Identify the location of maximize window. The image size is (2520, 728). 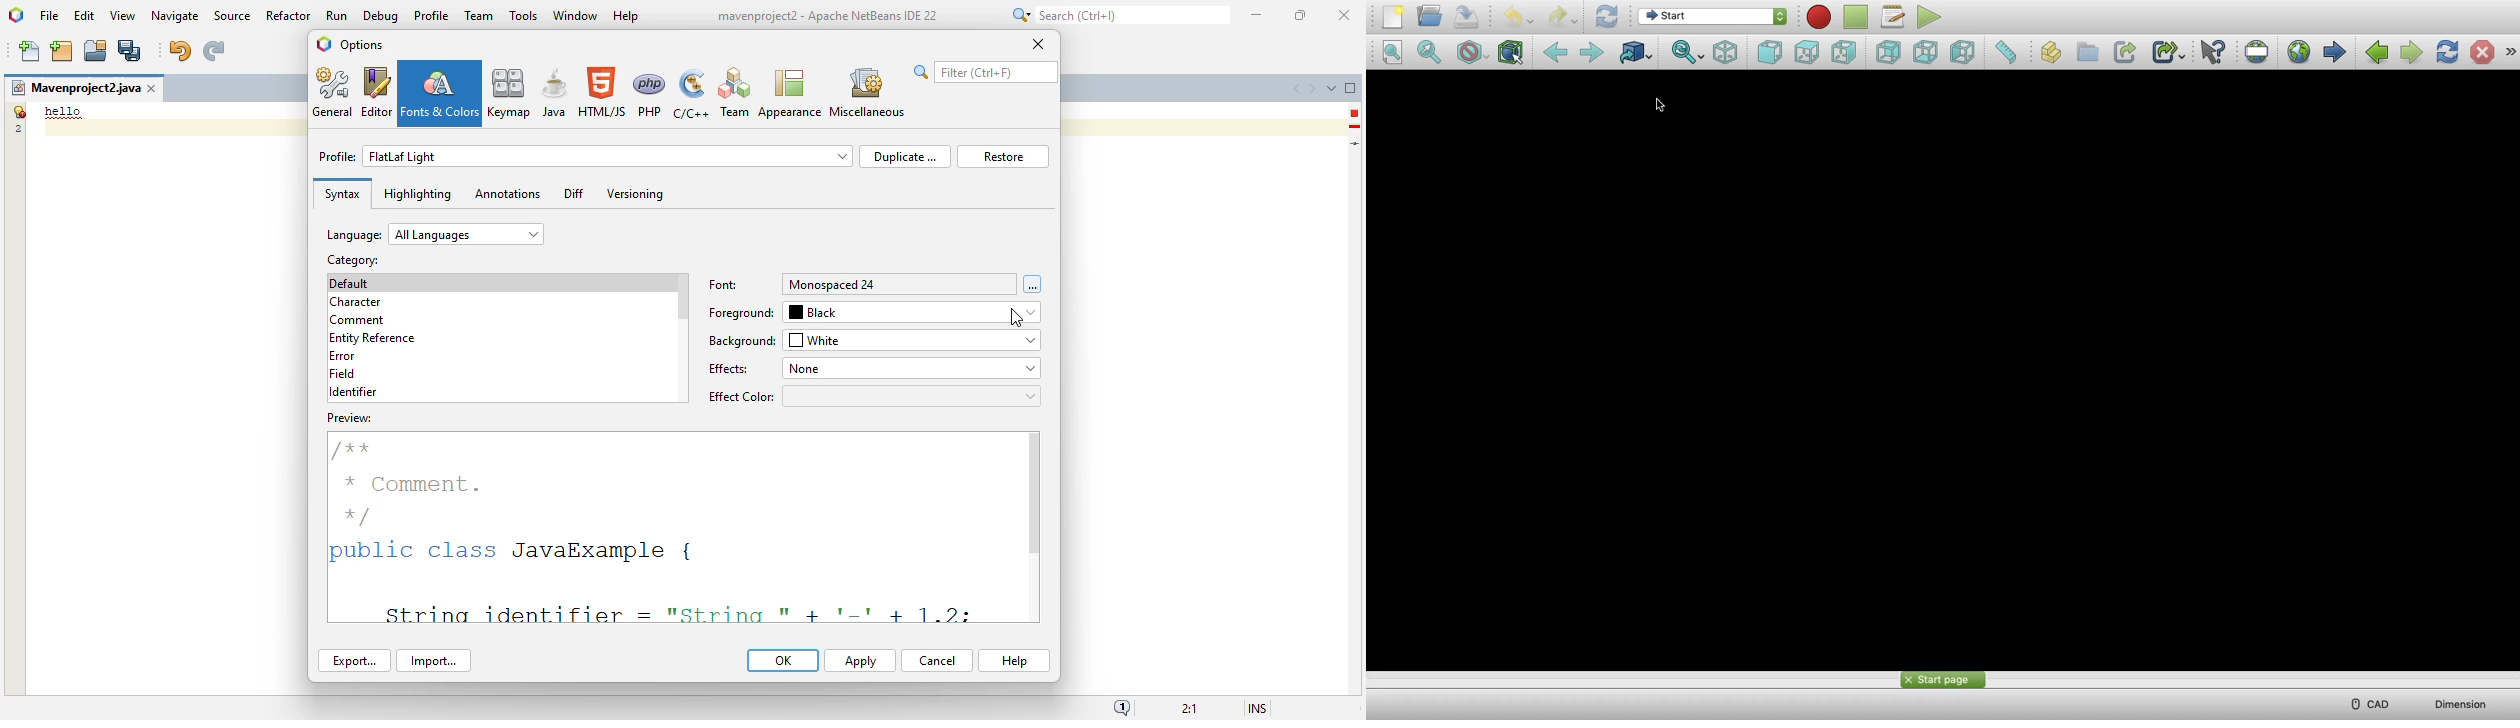
(1351, 87).